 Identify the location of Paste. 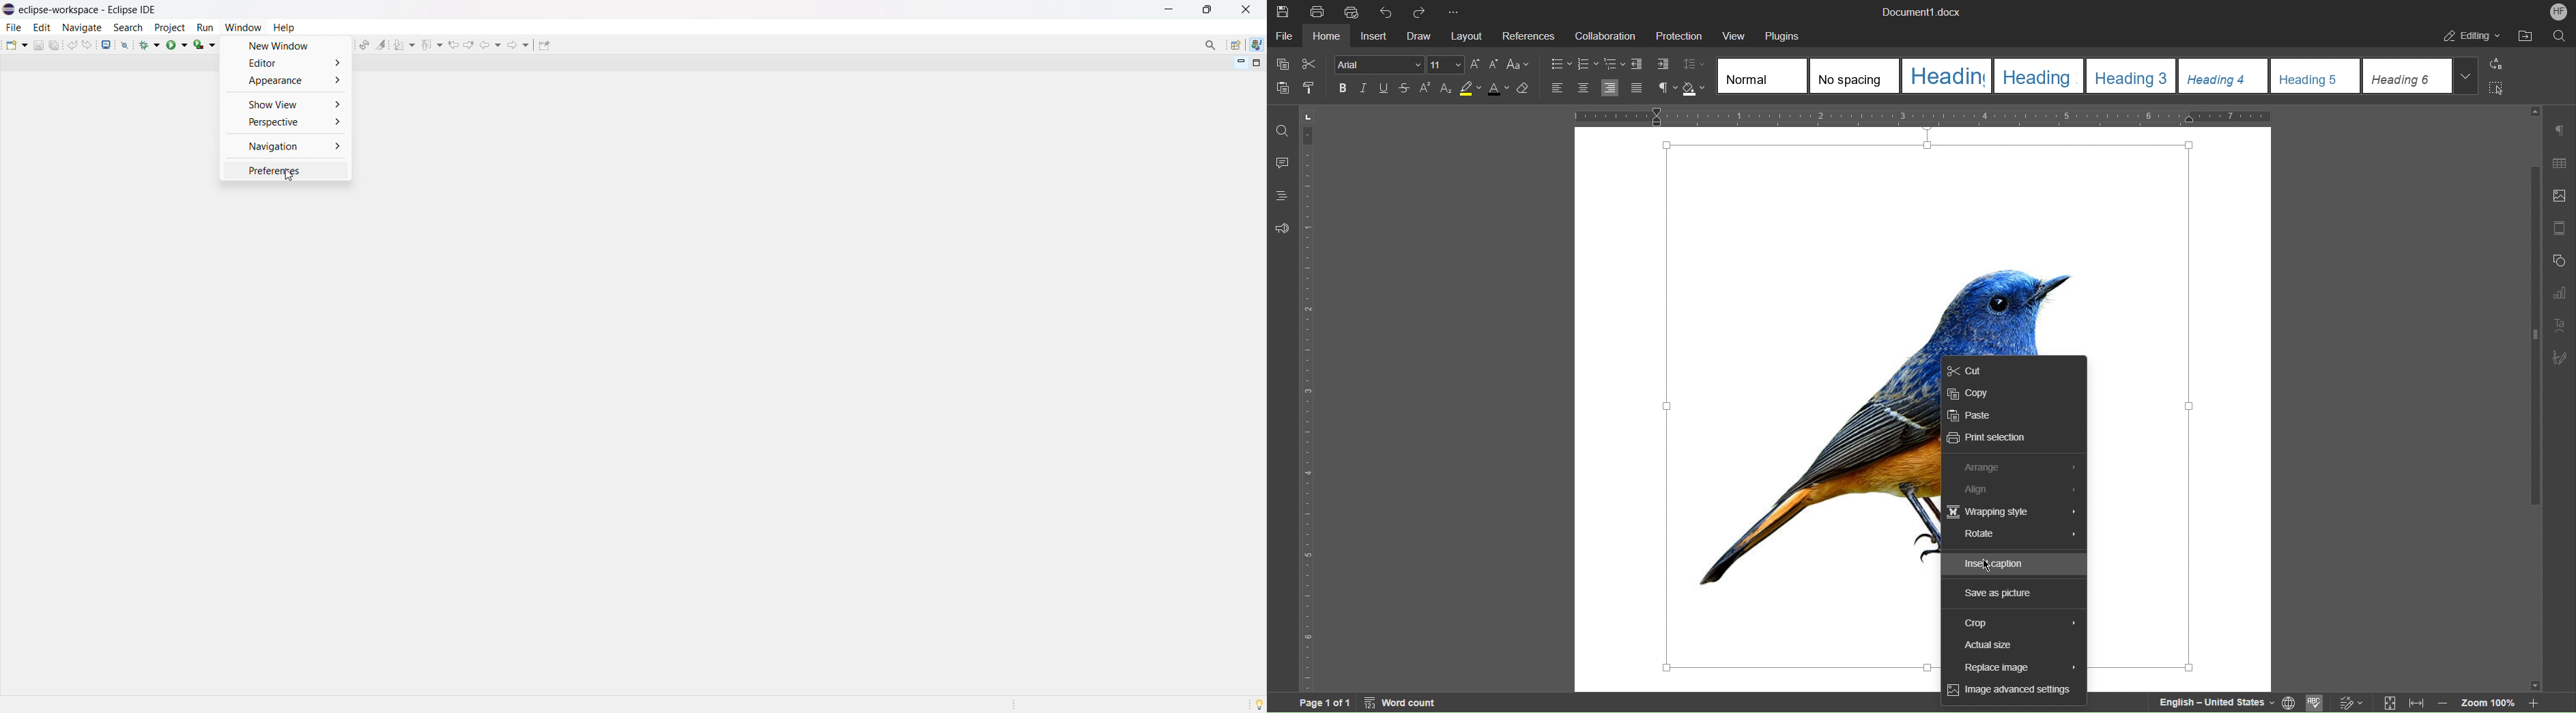
(1973, 417).